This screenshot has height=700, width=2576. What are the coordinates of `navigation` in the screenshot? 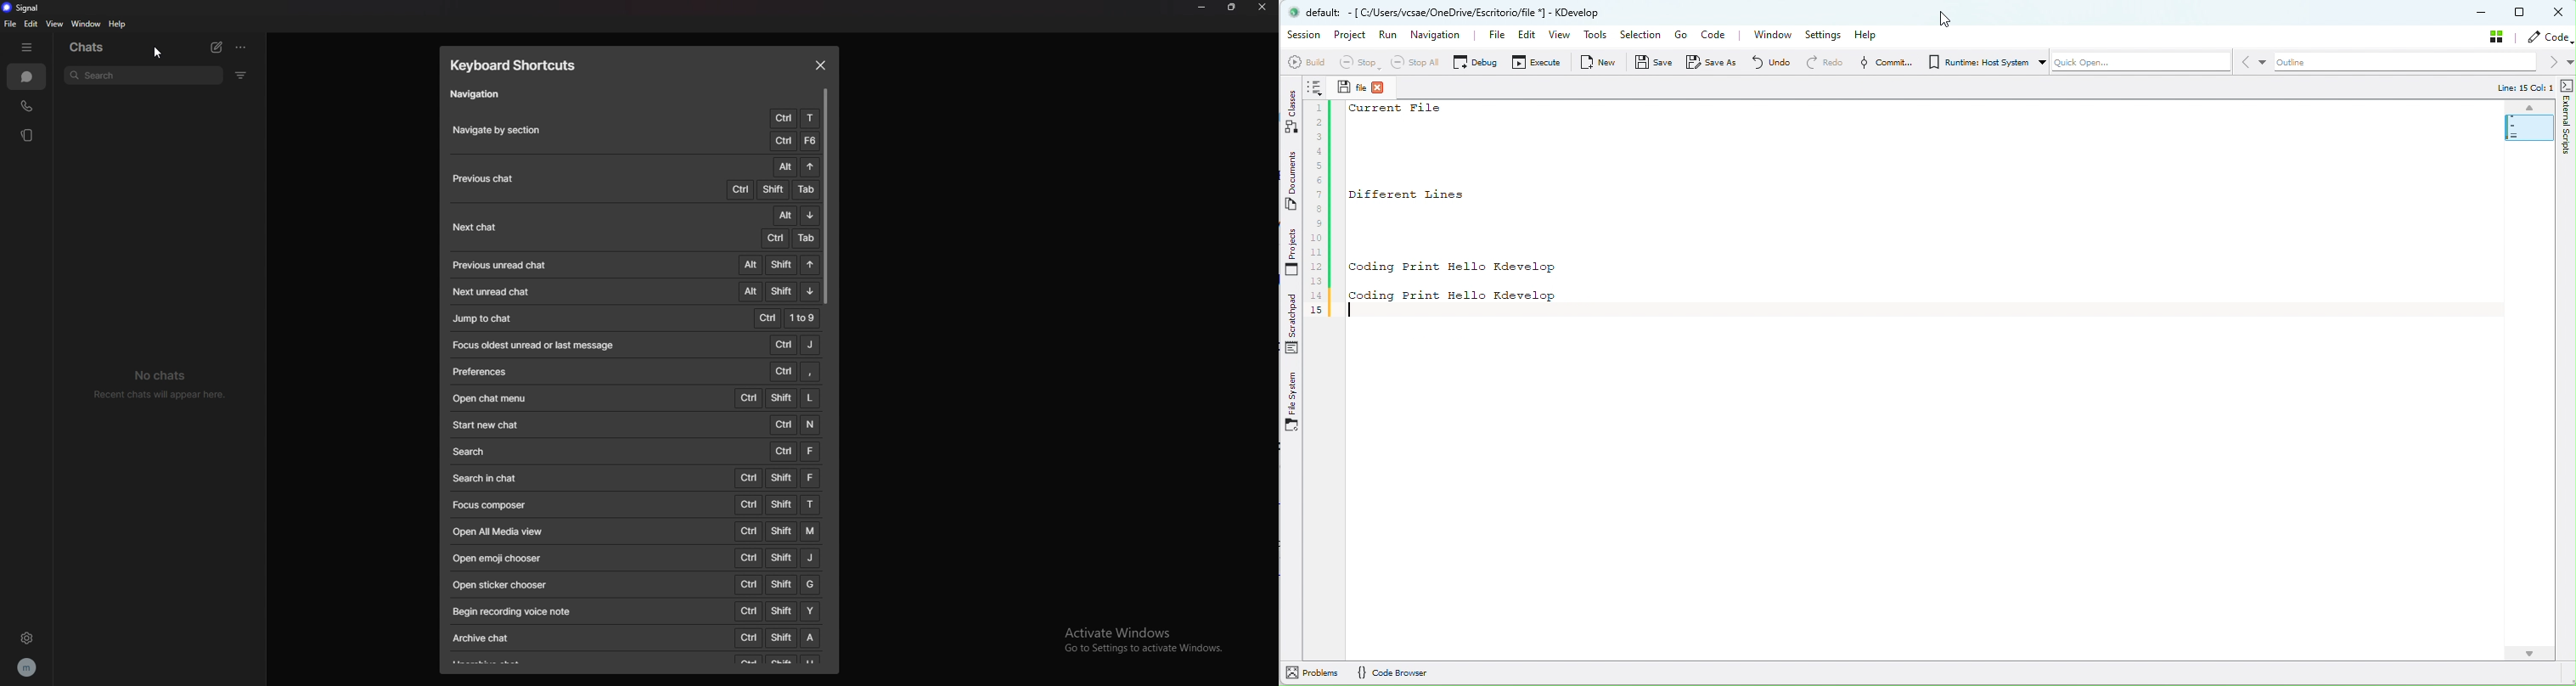 It's located at (481, 95).